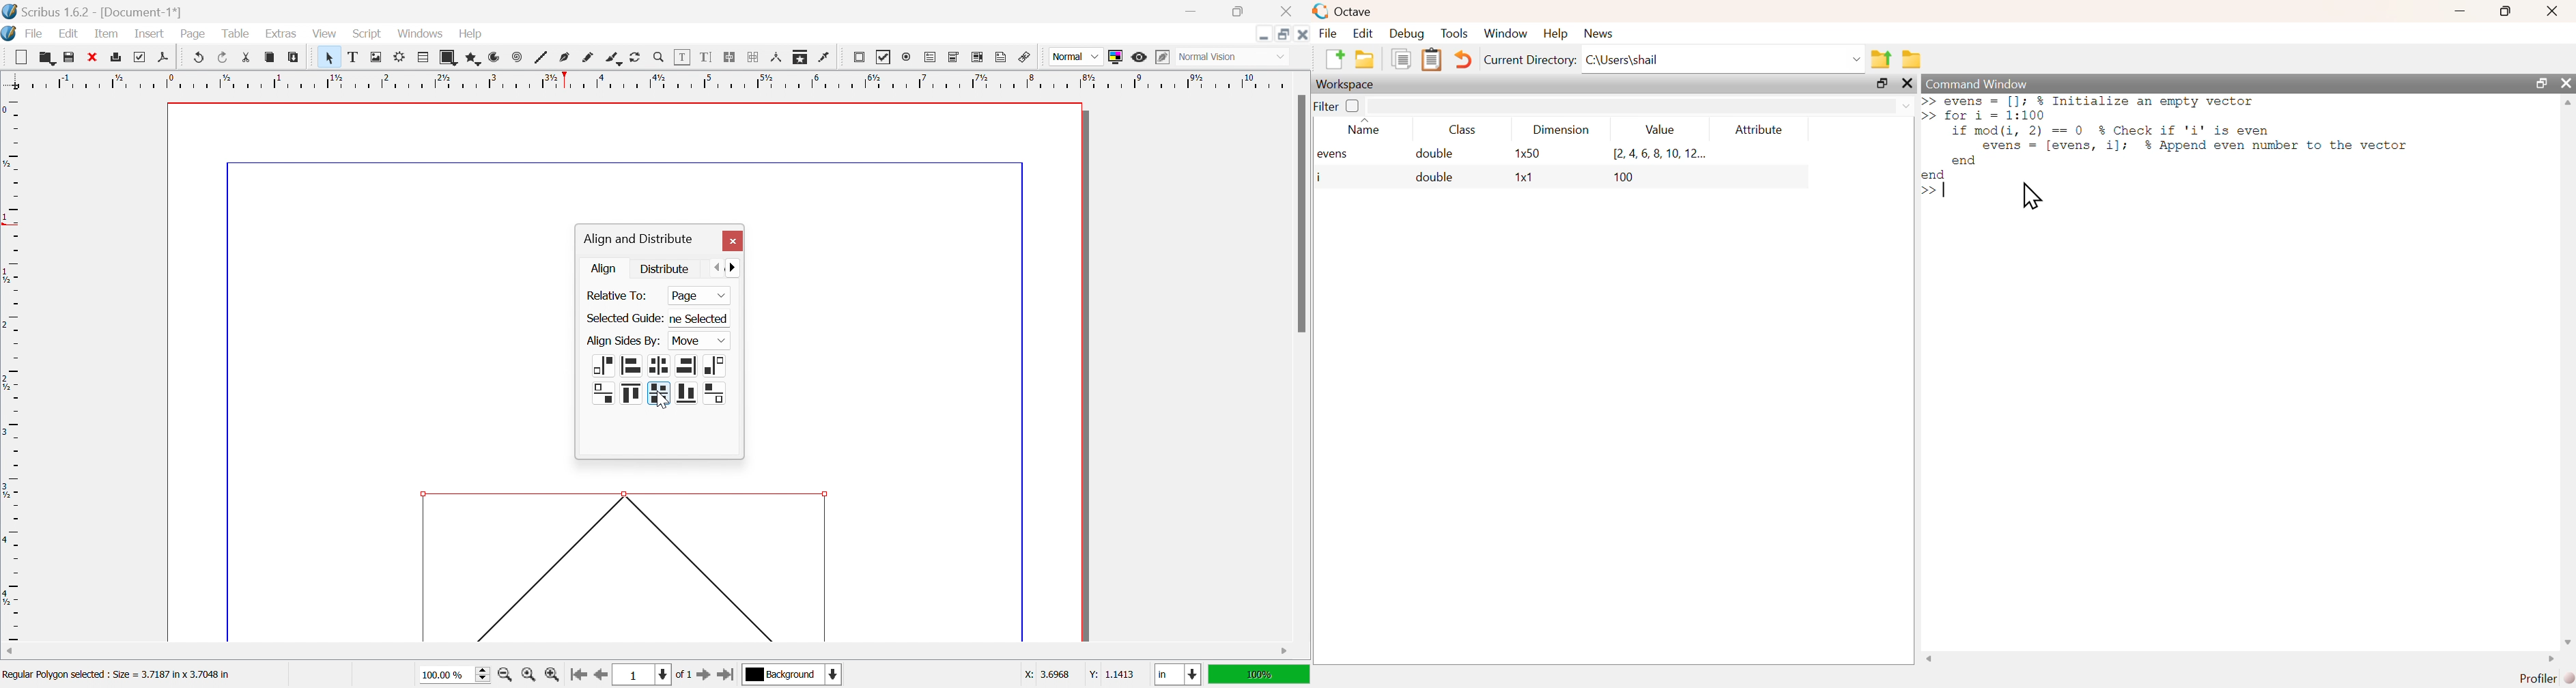 This screenshot has height=700, width=2576. I want to click on Close, so click(1302, 34).